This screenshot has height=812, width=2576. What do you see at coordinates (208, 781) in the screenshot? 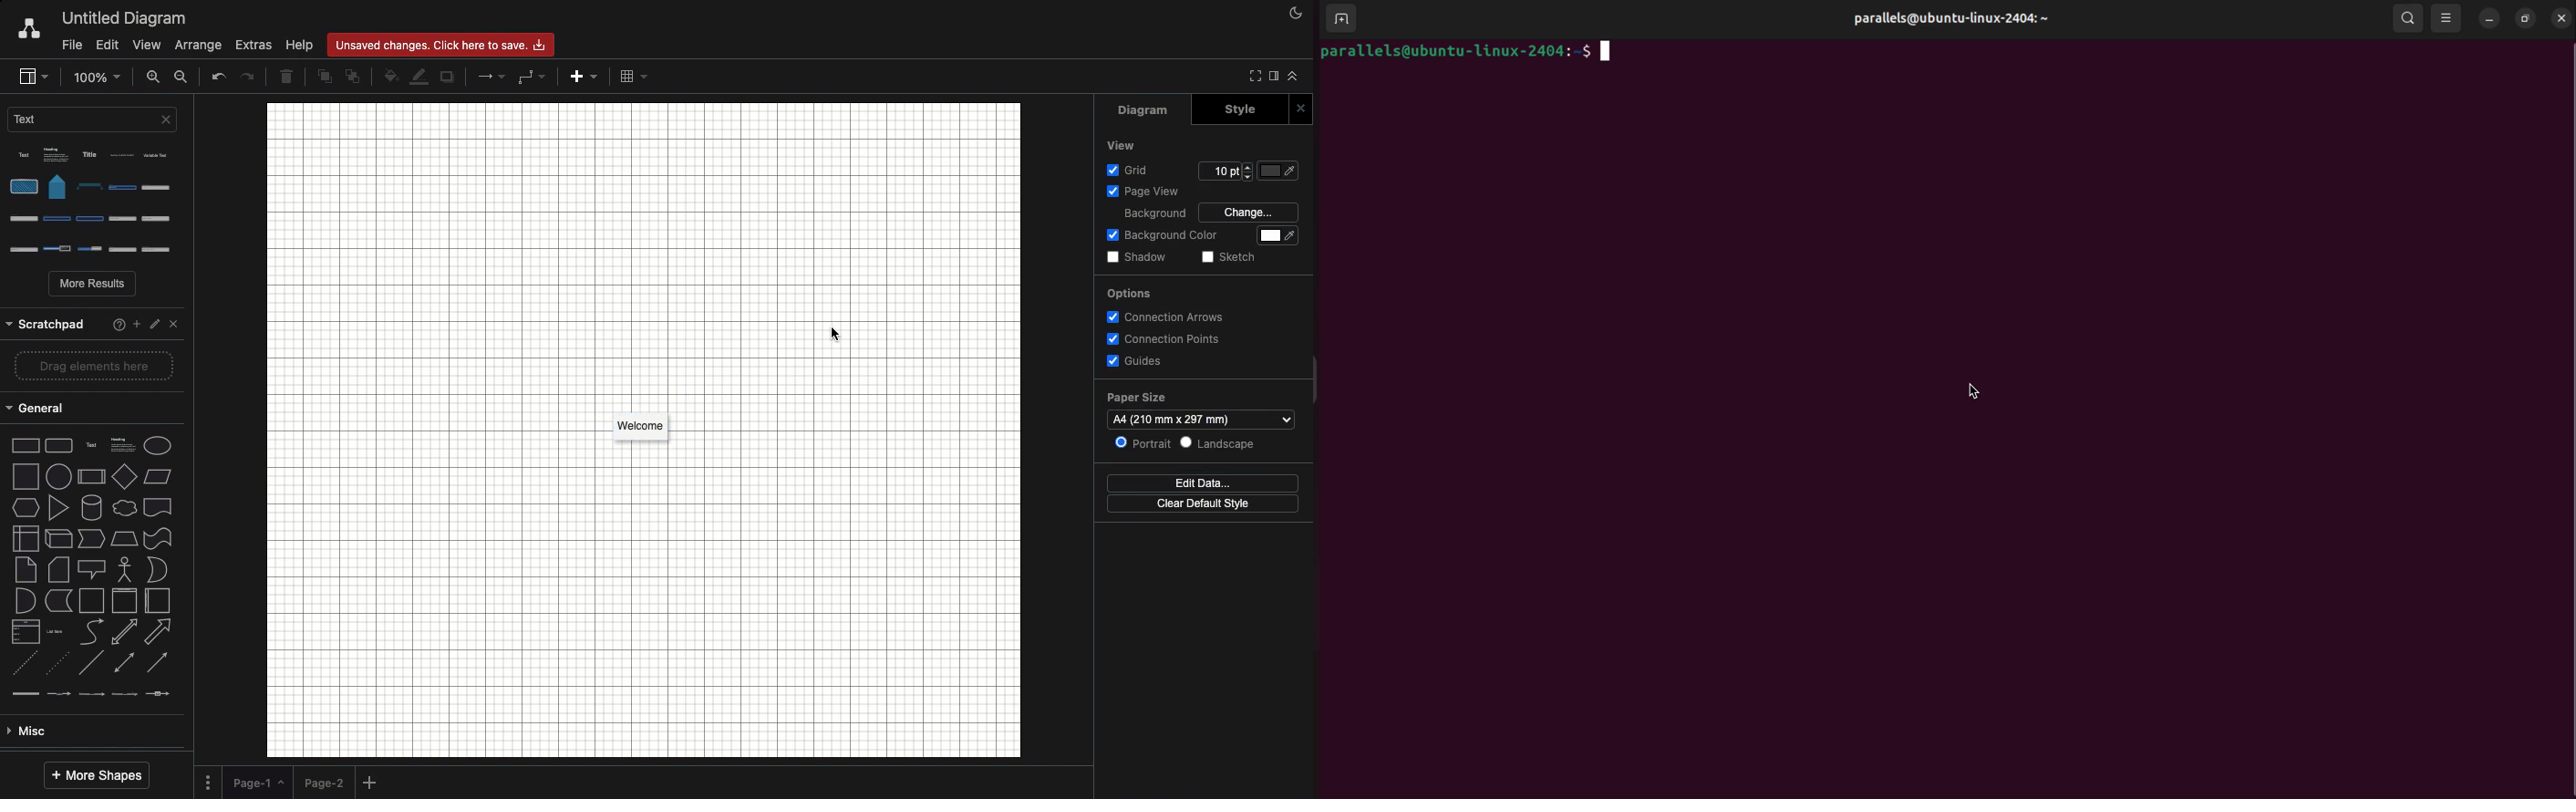
I see `Options` at bounding box center [208, 781].